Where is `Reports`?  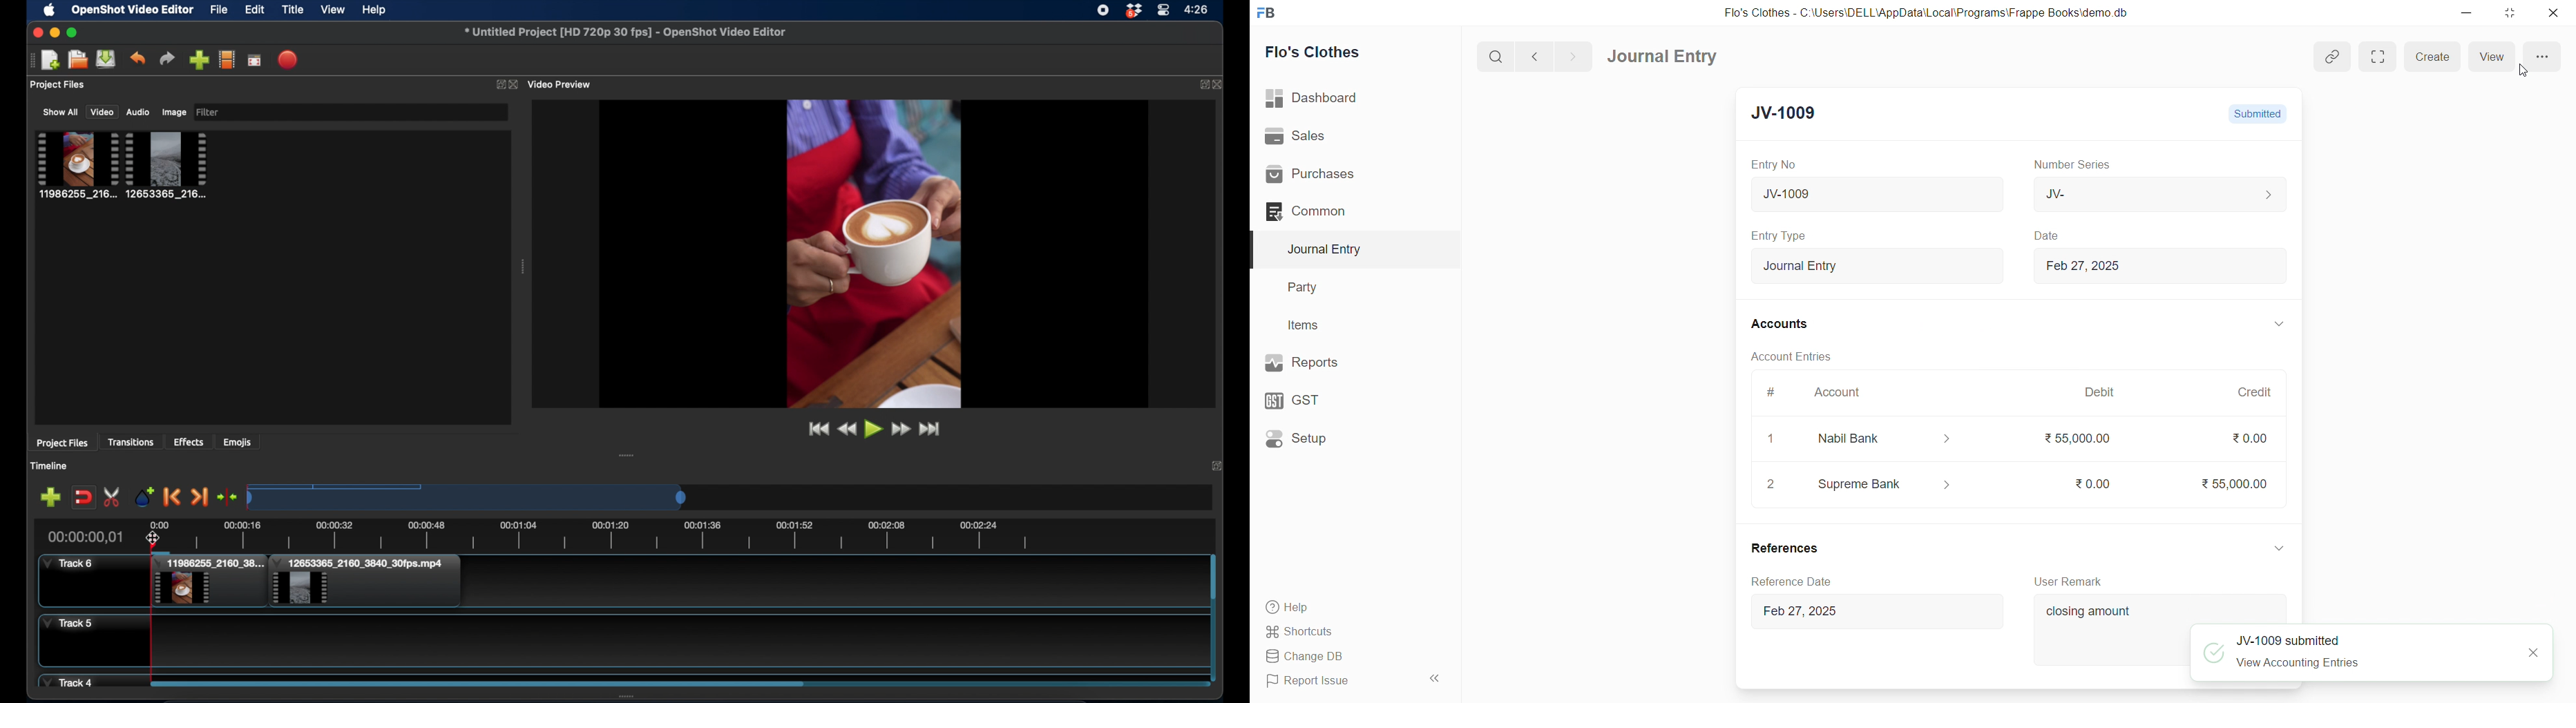
Reports is located at coordinates (1331, 363).